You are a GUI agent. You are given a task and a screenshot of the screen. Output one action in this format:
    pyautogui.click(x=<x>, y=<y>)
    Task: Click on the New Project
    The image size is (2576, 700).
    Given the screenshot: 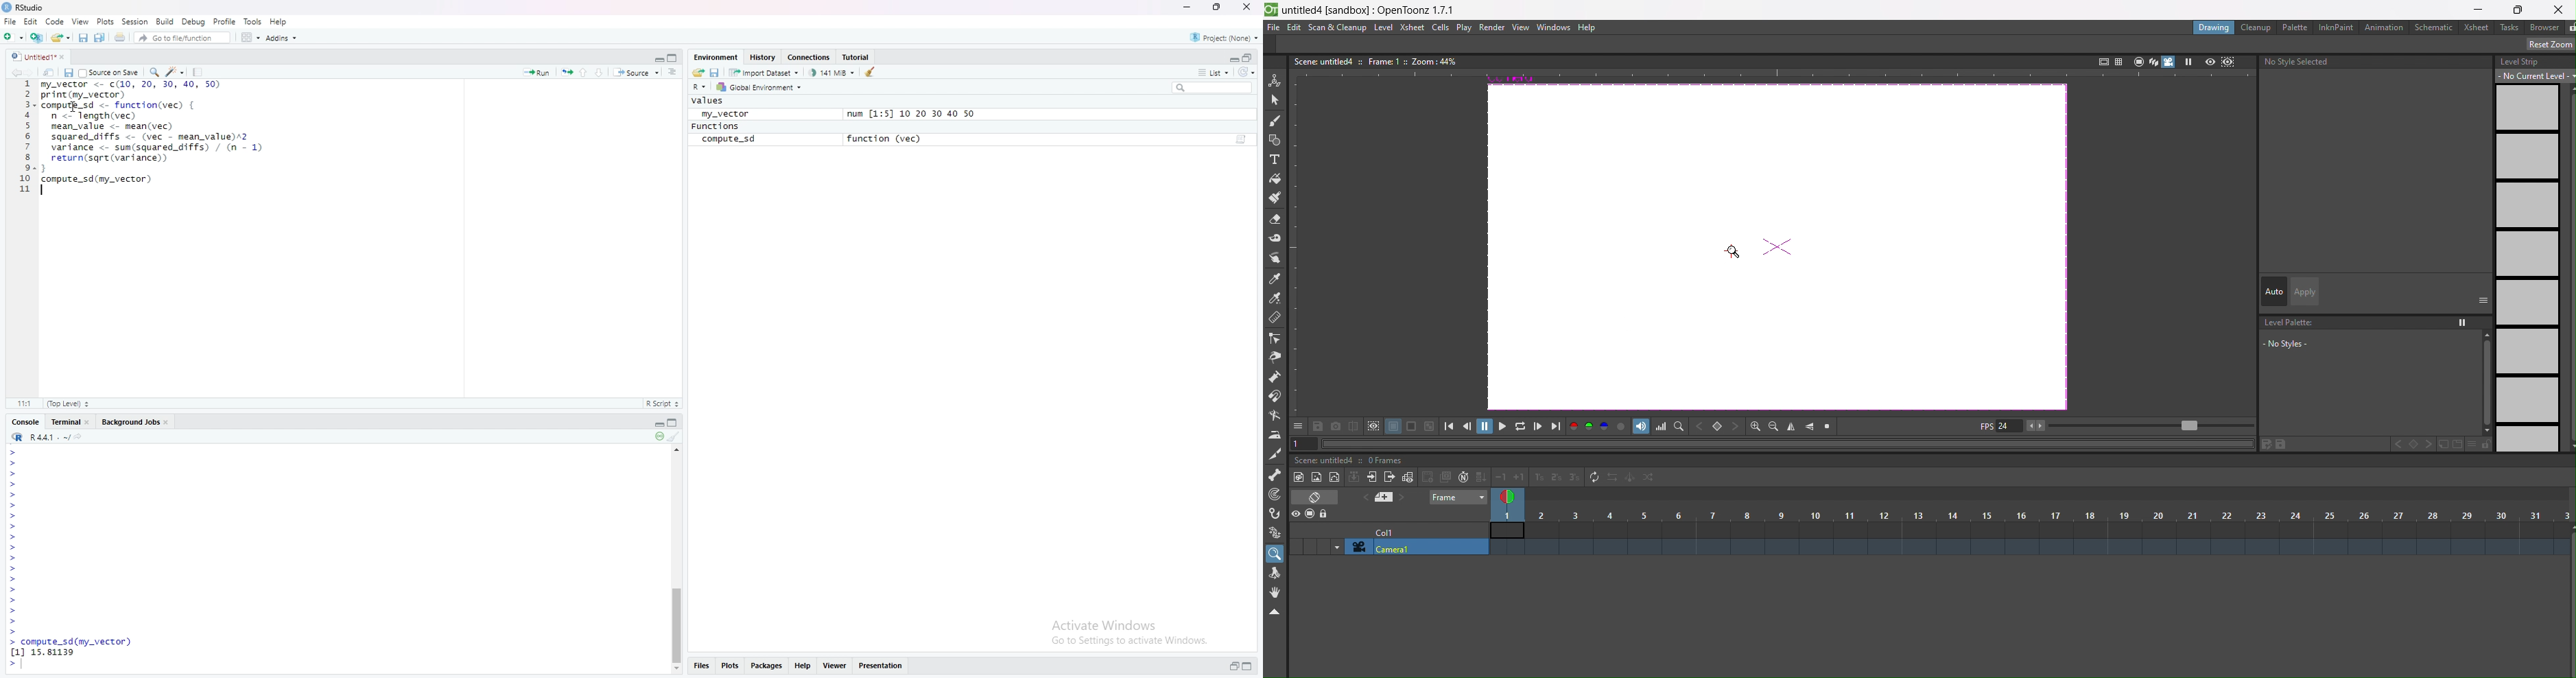 What is the action you would take?
    pyautogui.click(x=13, y=36)
    